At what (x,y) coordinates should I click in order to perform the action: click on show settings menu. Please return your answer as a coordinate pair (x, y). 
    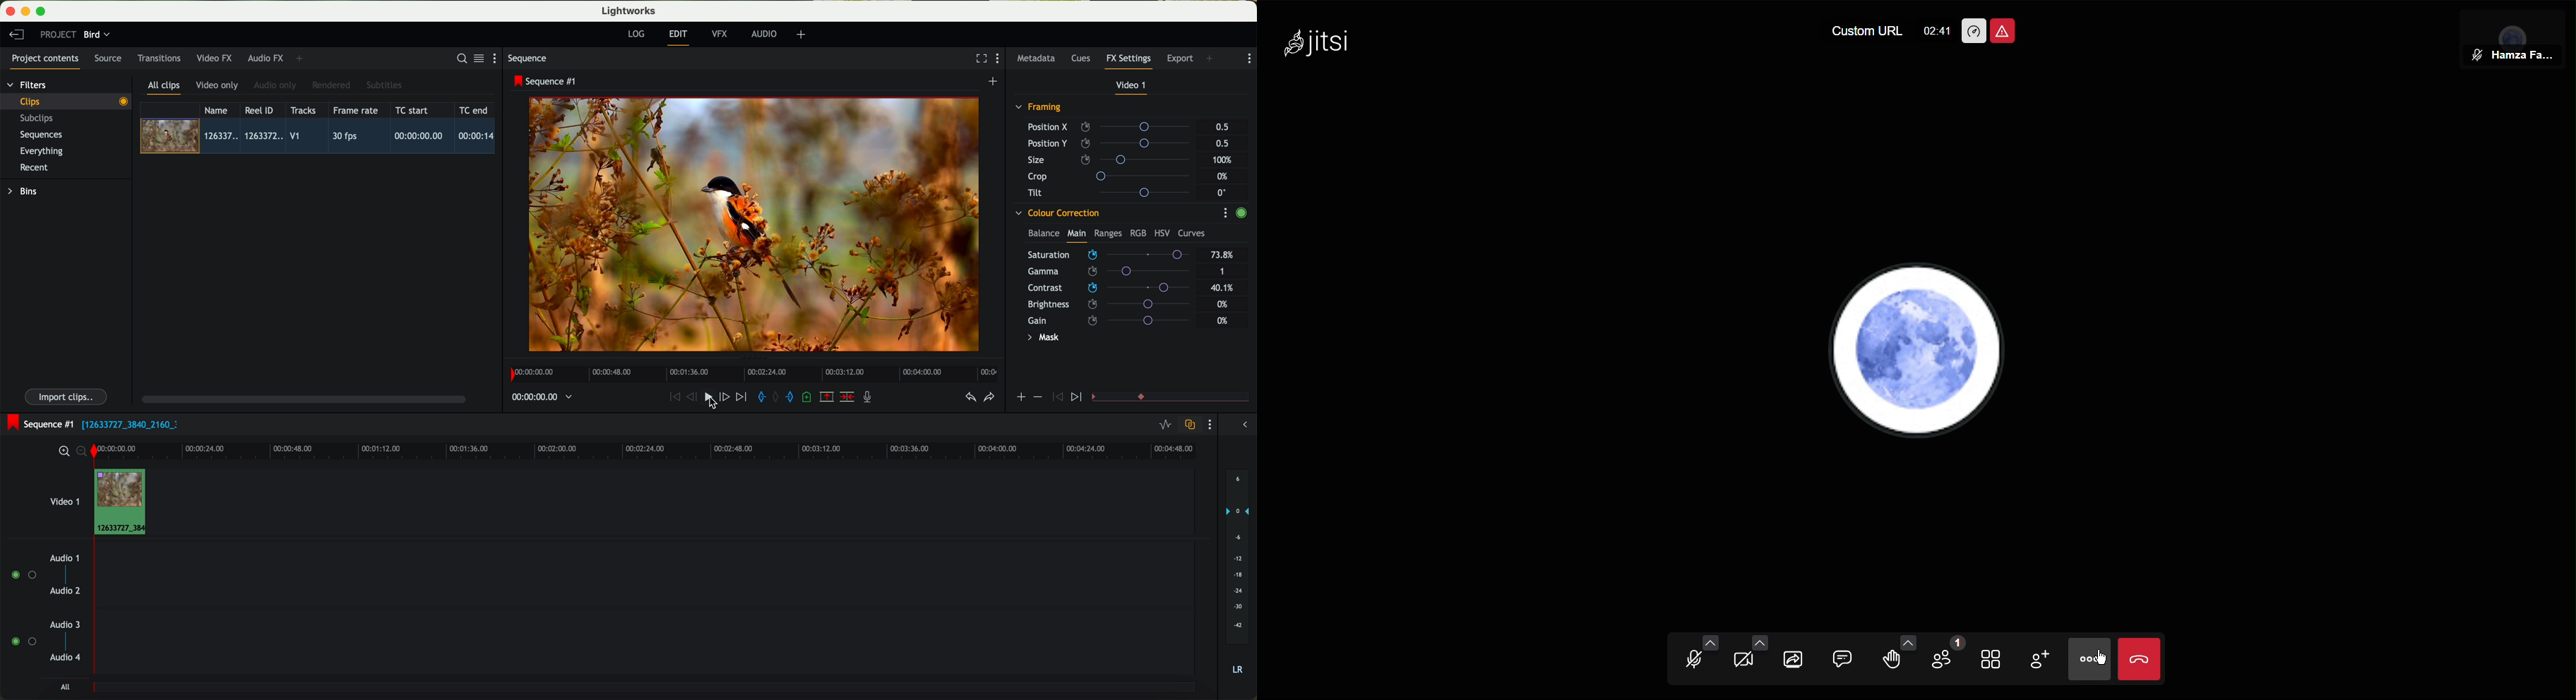
    Looking at the image, I should click on (1225, 213).